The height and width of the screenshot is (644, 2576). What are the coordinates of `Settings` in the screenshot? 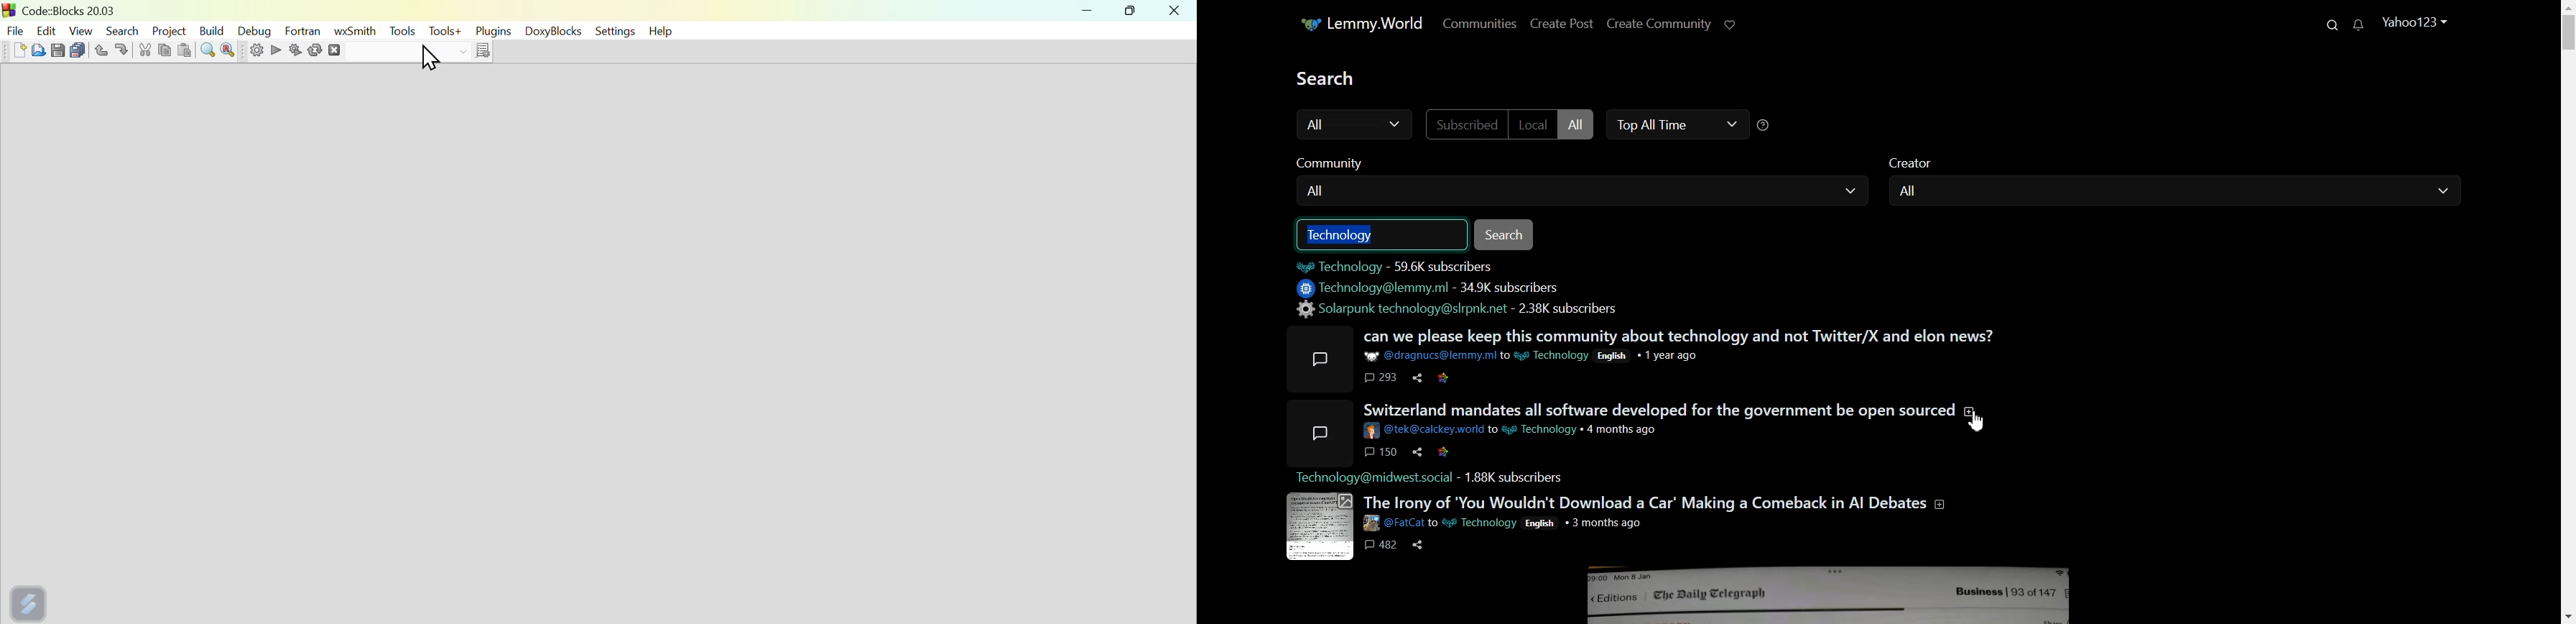 It's located at (251, 52).